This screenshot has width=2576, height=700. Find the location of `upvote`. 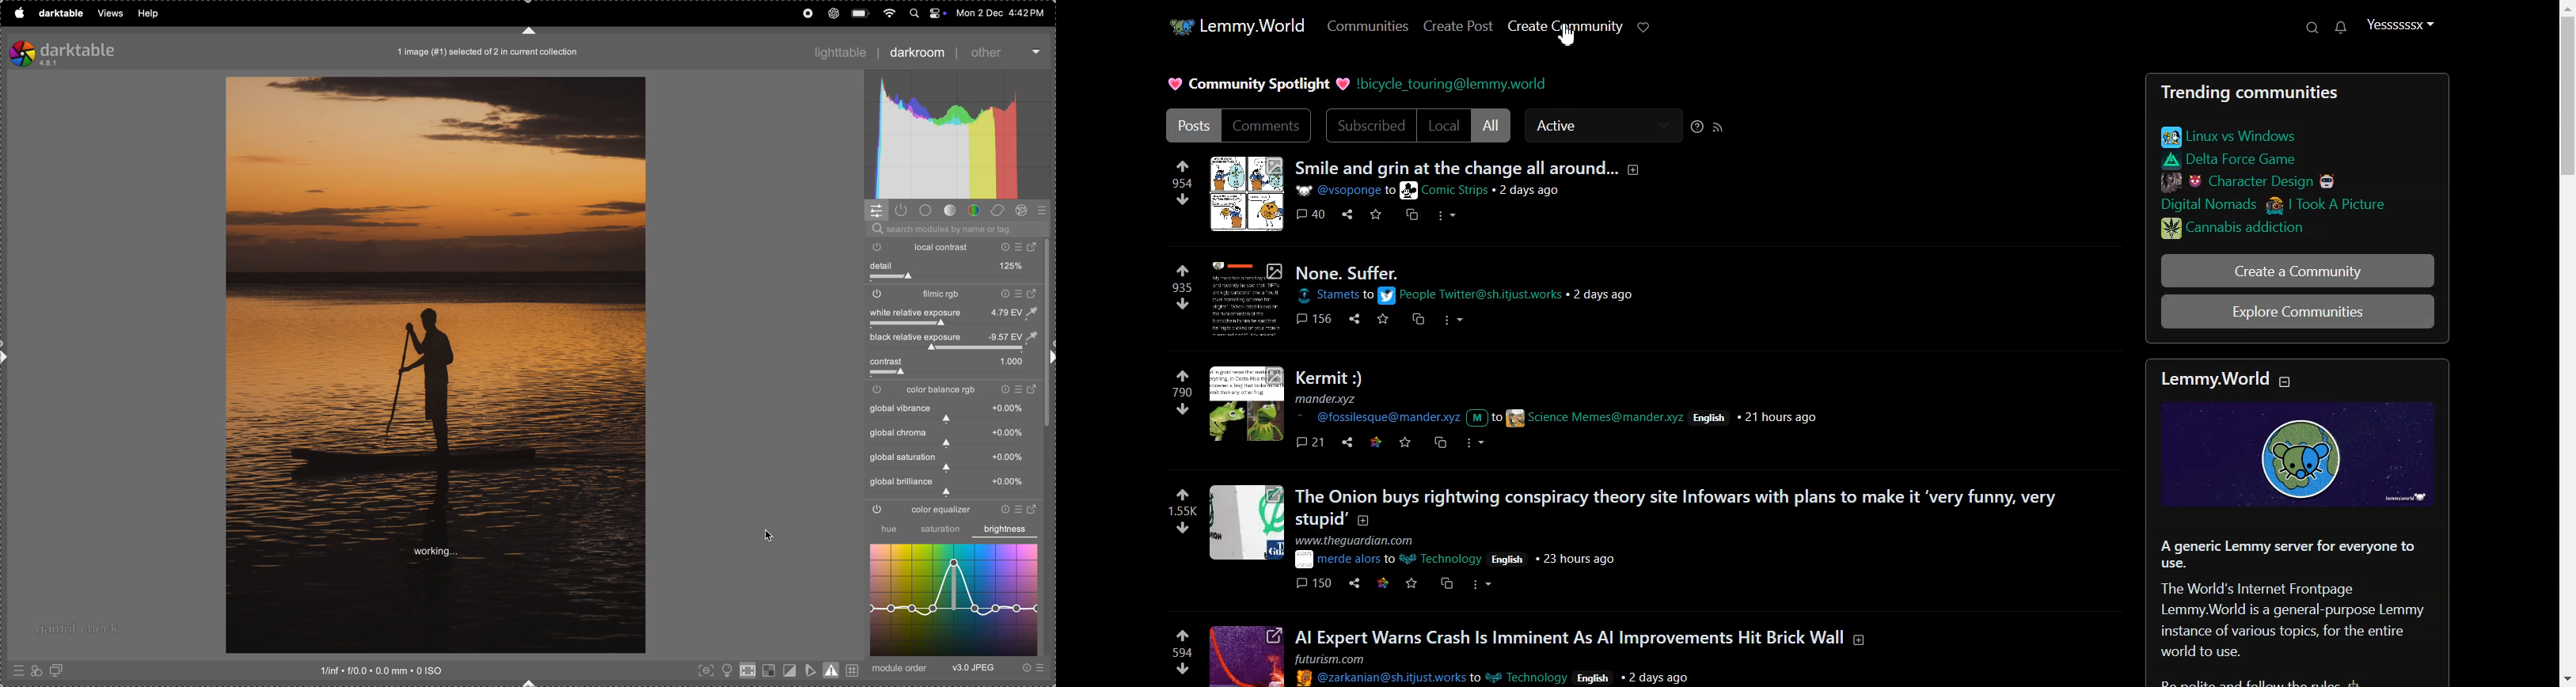

upvote is located at coordinates (1183, 635).